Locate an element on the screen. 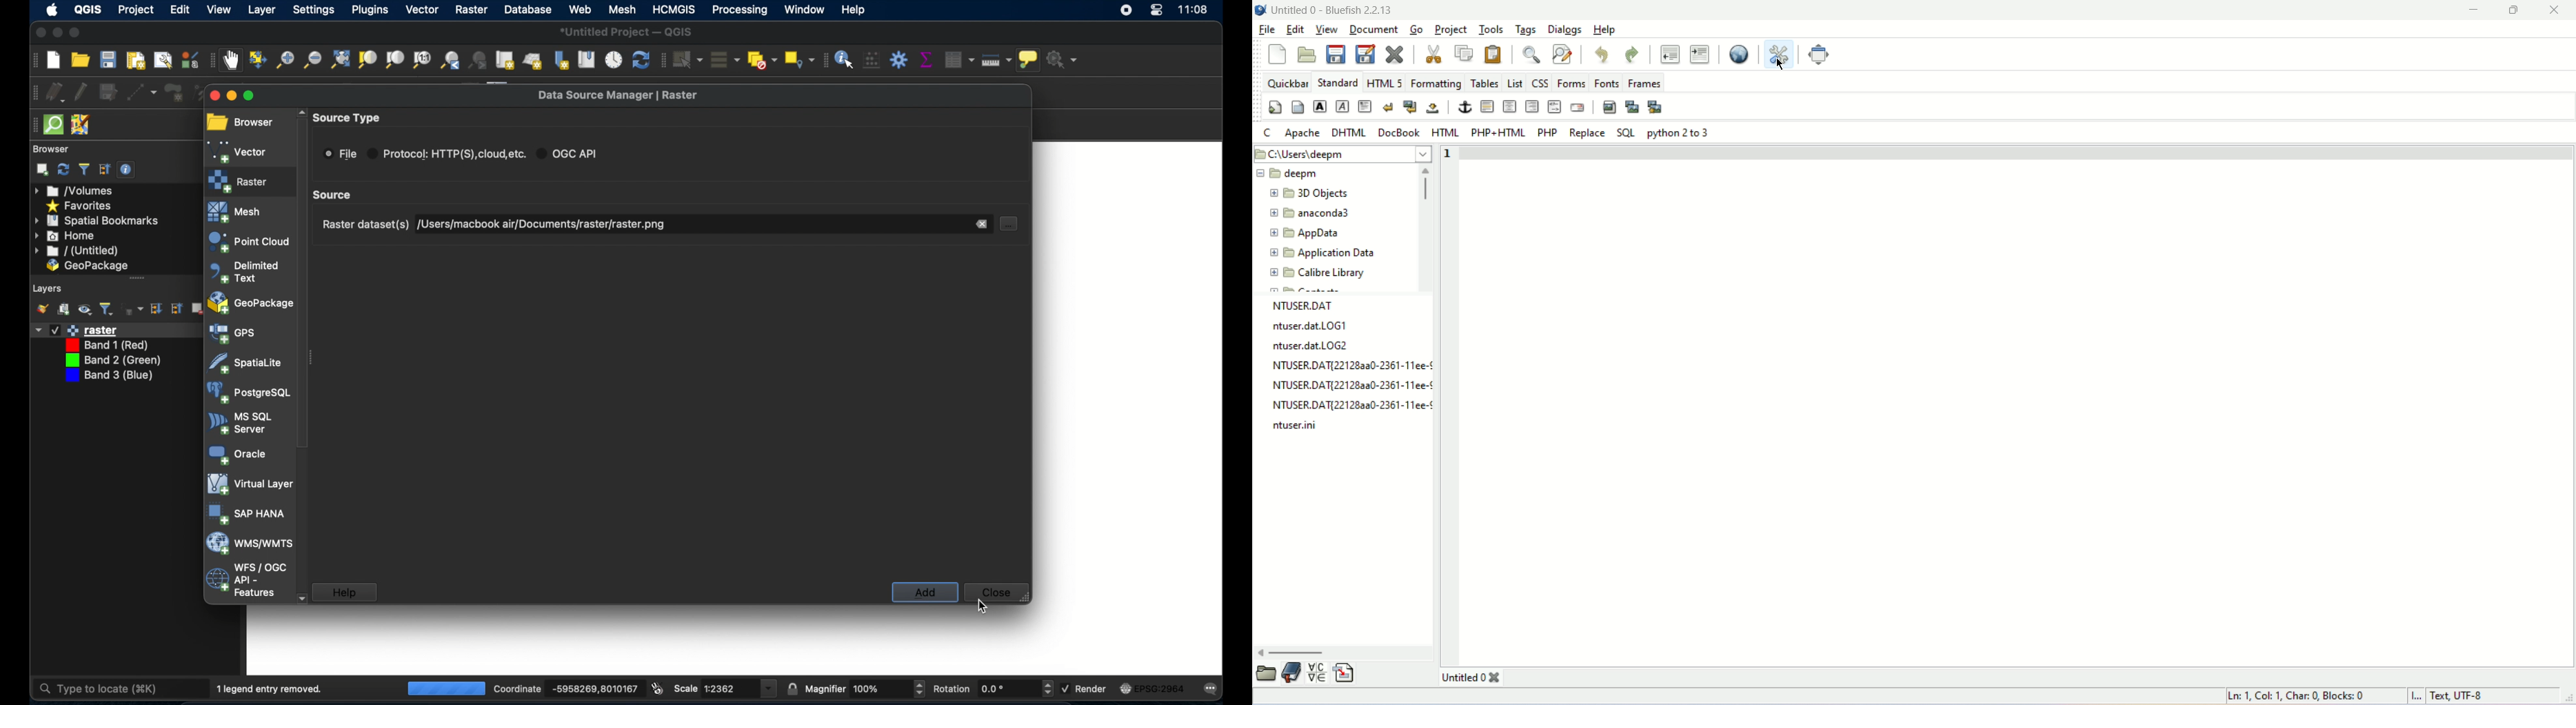 This screenshot has height=728, width=2576. checkbox is located at coordinates (1065, 687).